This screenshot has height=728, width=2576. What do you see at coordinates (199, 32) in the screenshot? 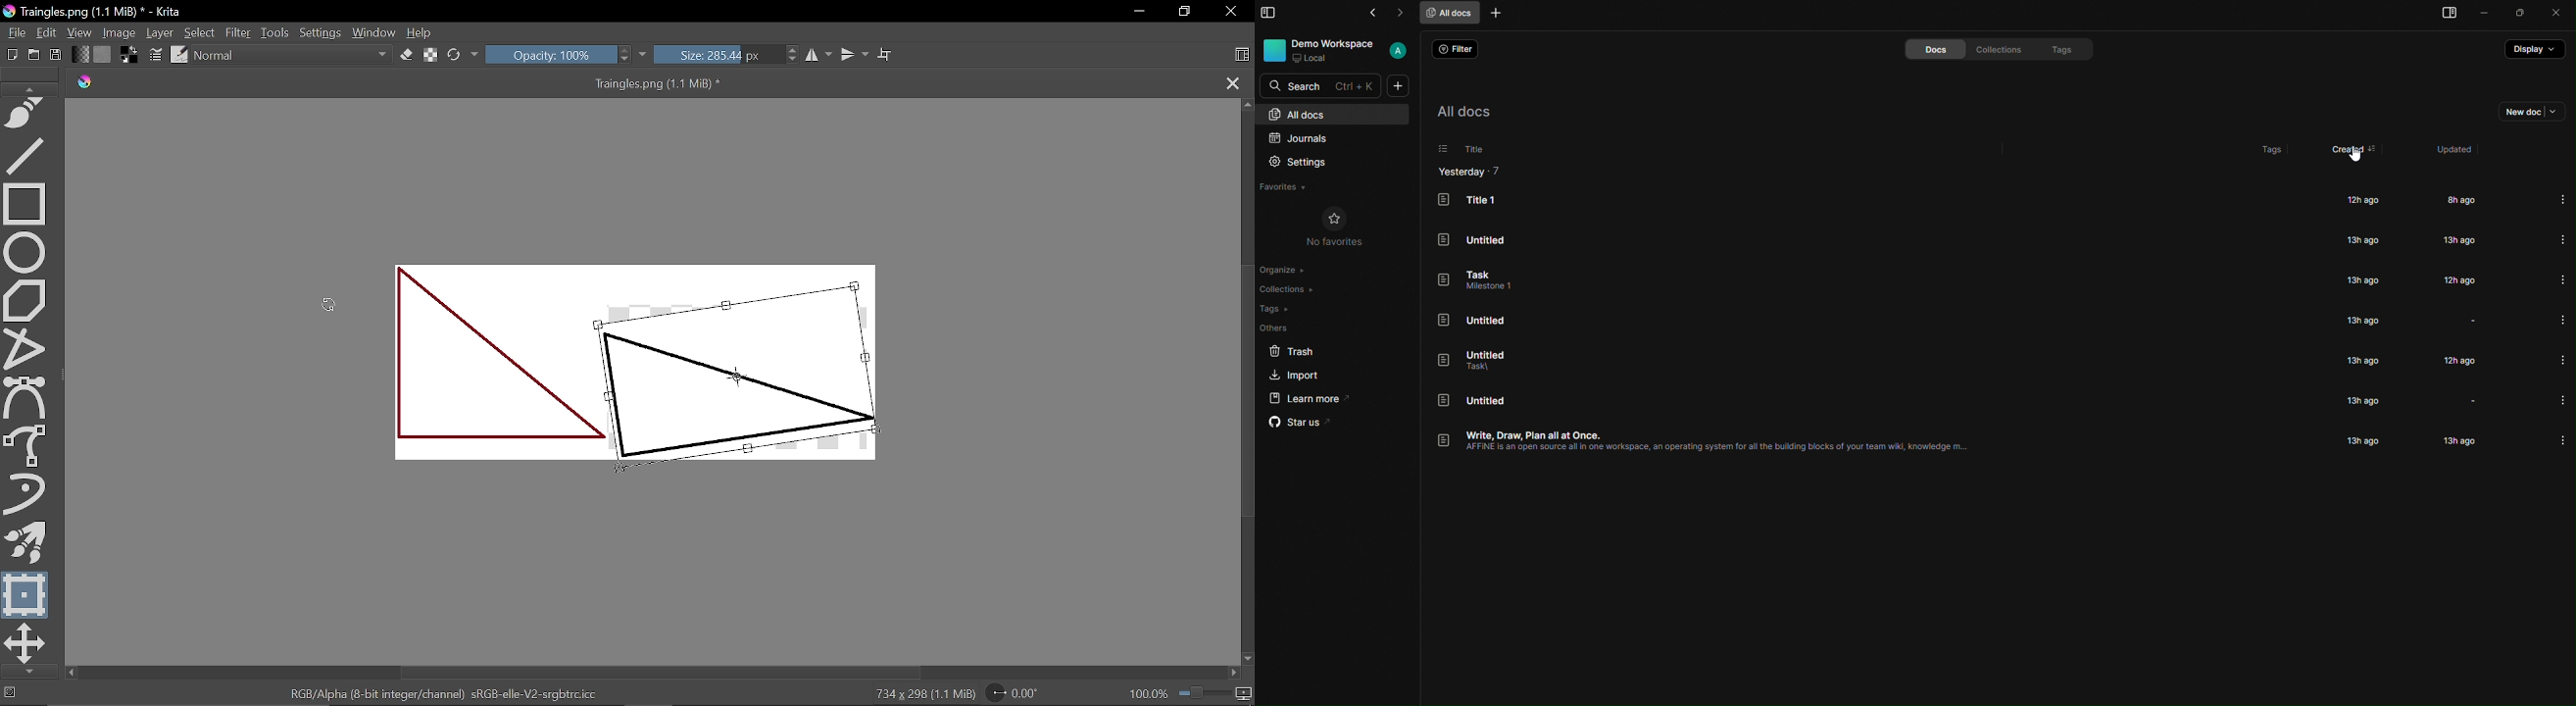
I see `Select` at bounding box center [199, 32].